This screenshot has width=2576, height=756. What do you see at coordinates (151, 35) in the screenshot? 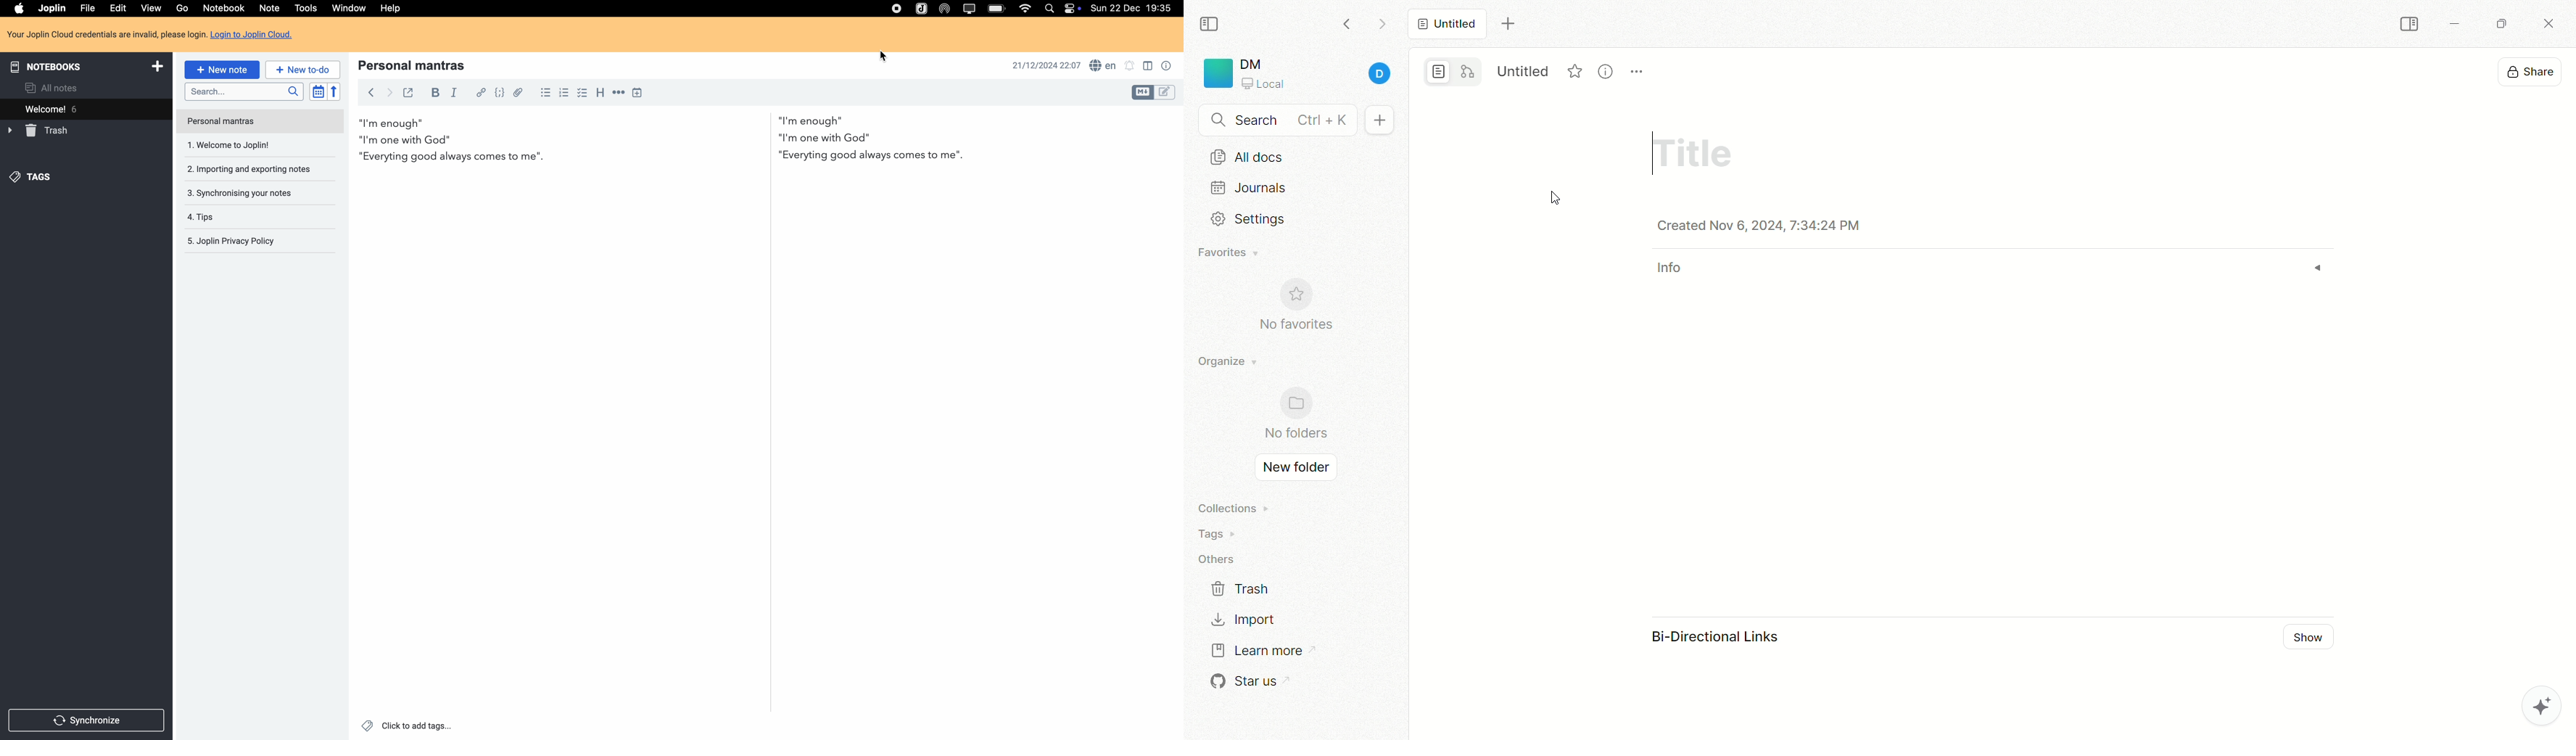
I see `Login` at bounding box center [151, 35].